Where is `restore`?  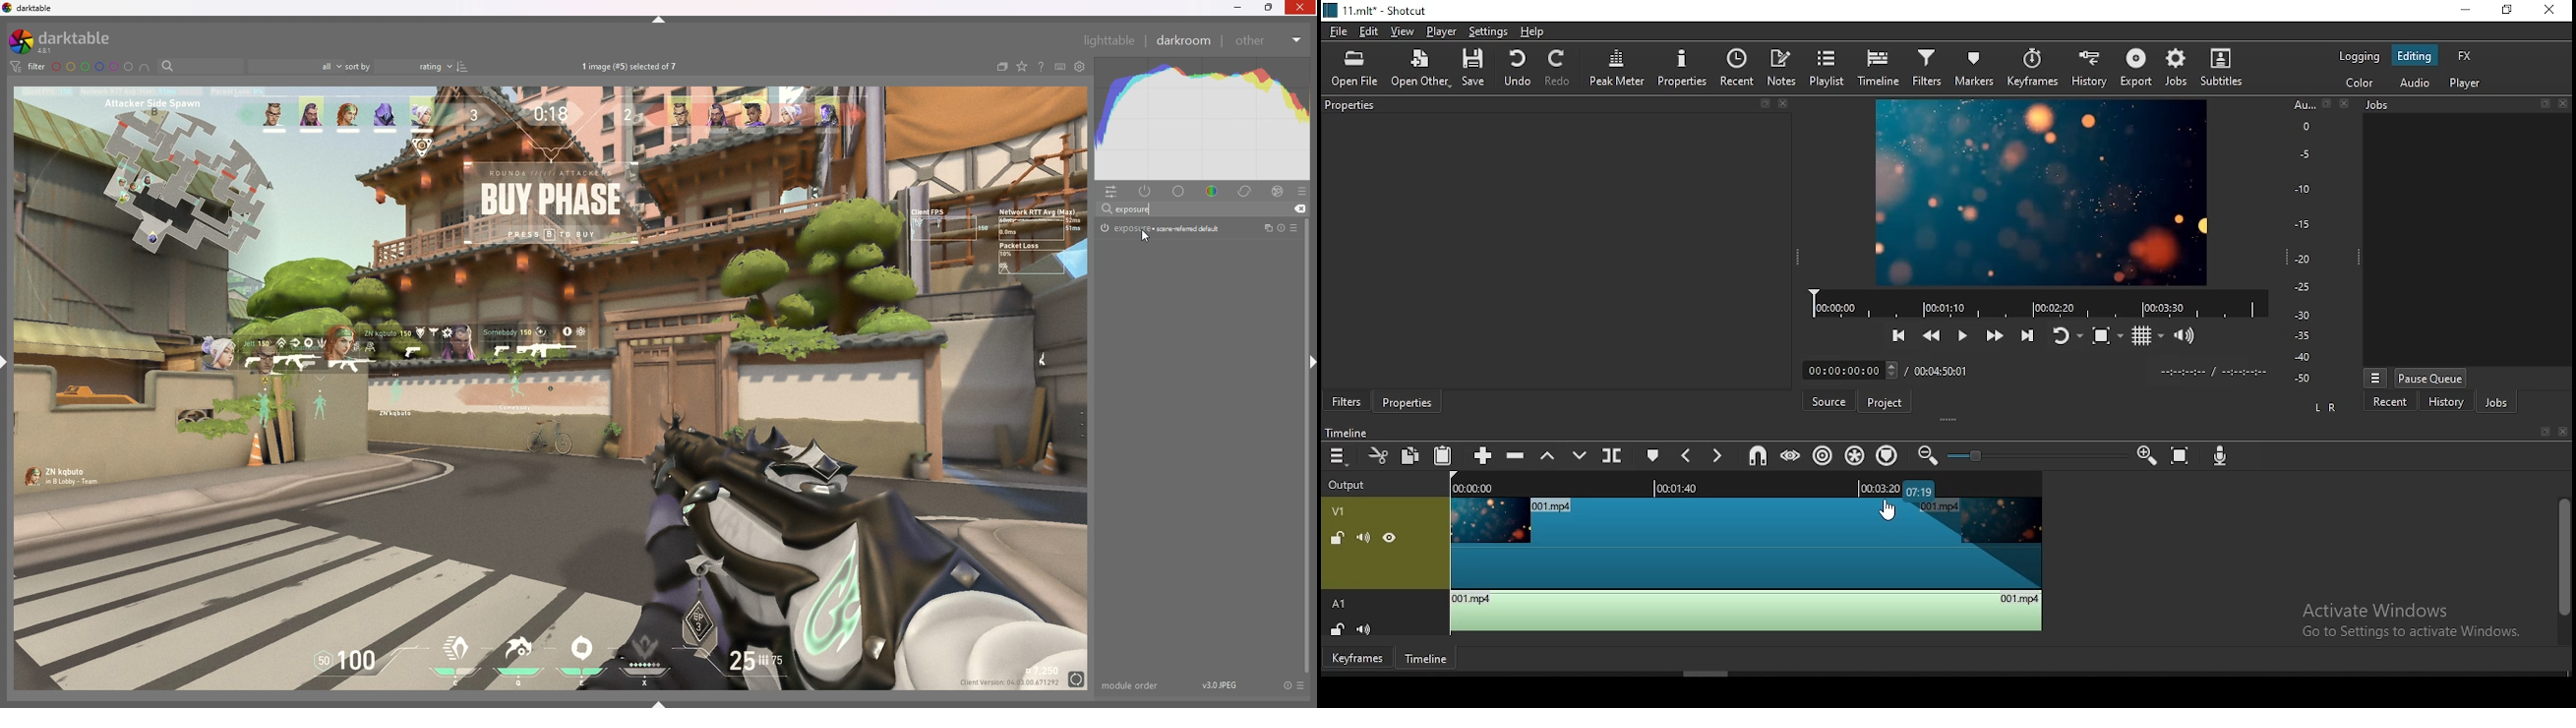
restore is located at coordinates (2507, 11).